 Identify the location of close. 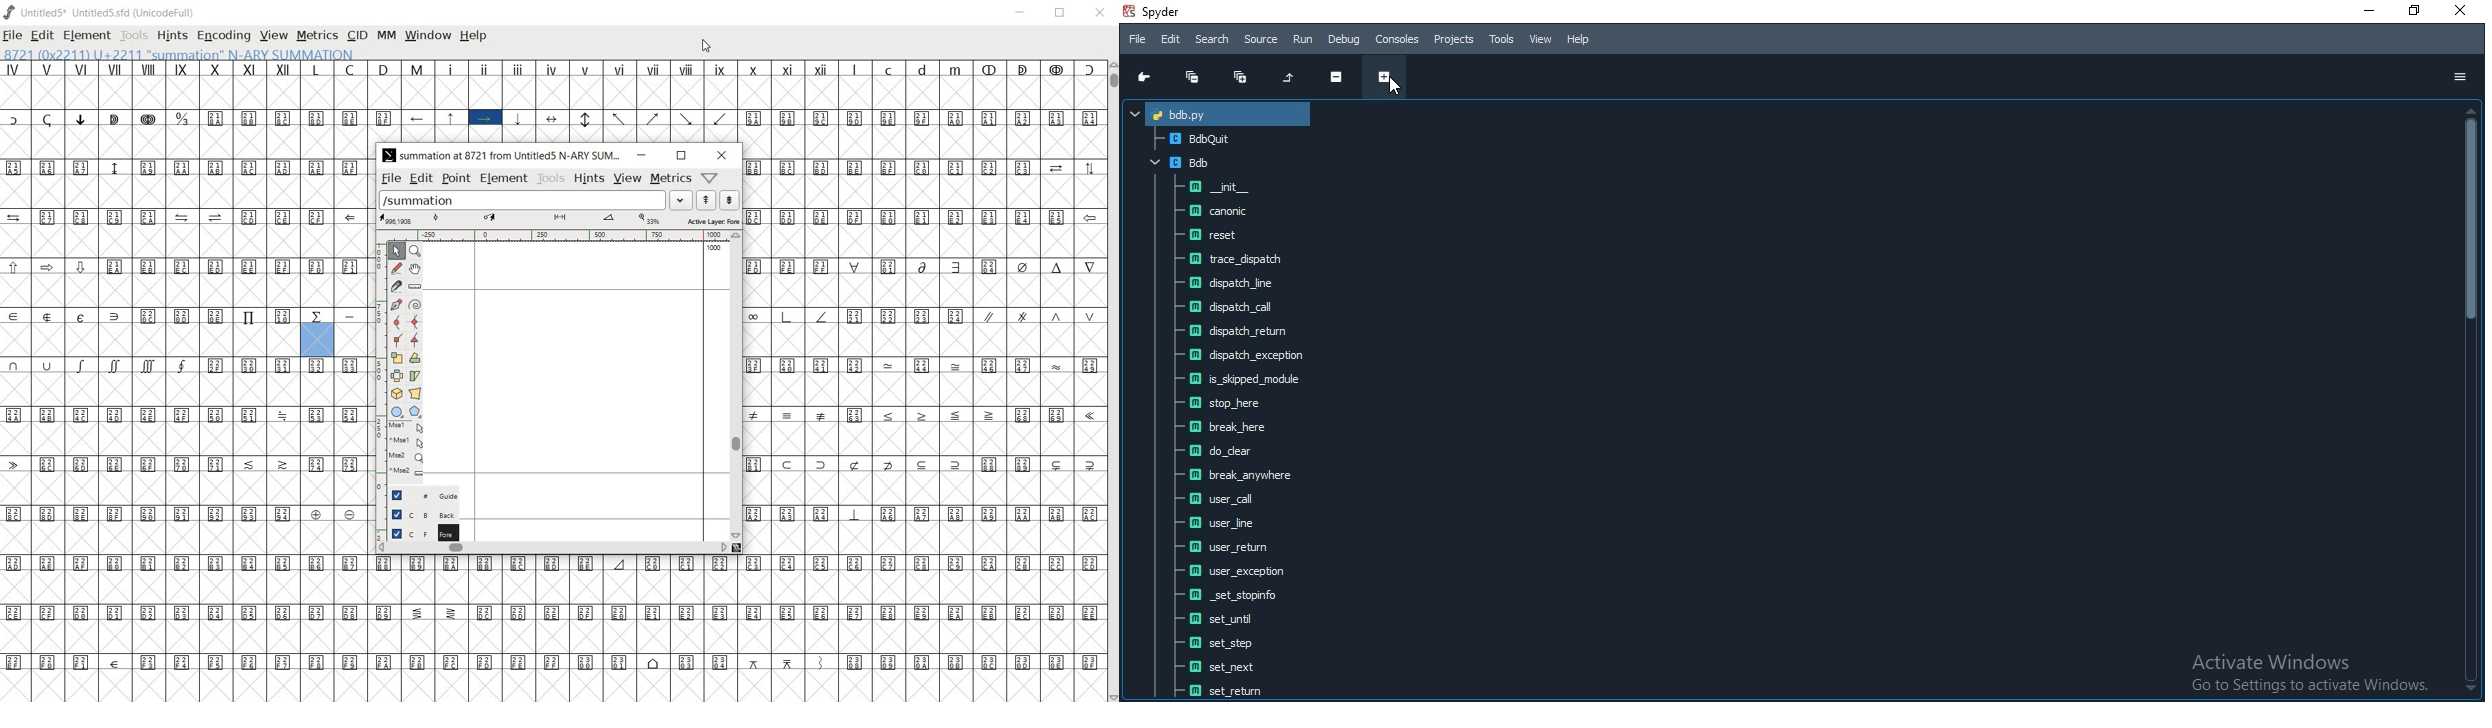
(2462, 13).